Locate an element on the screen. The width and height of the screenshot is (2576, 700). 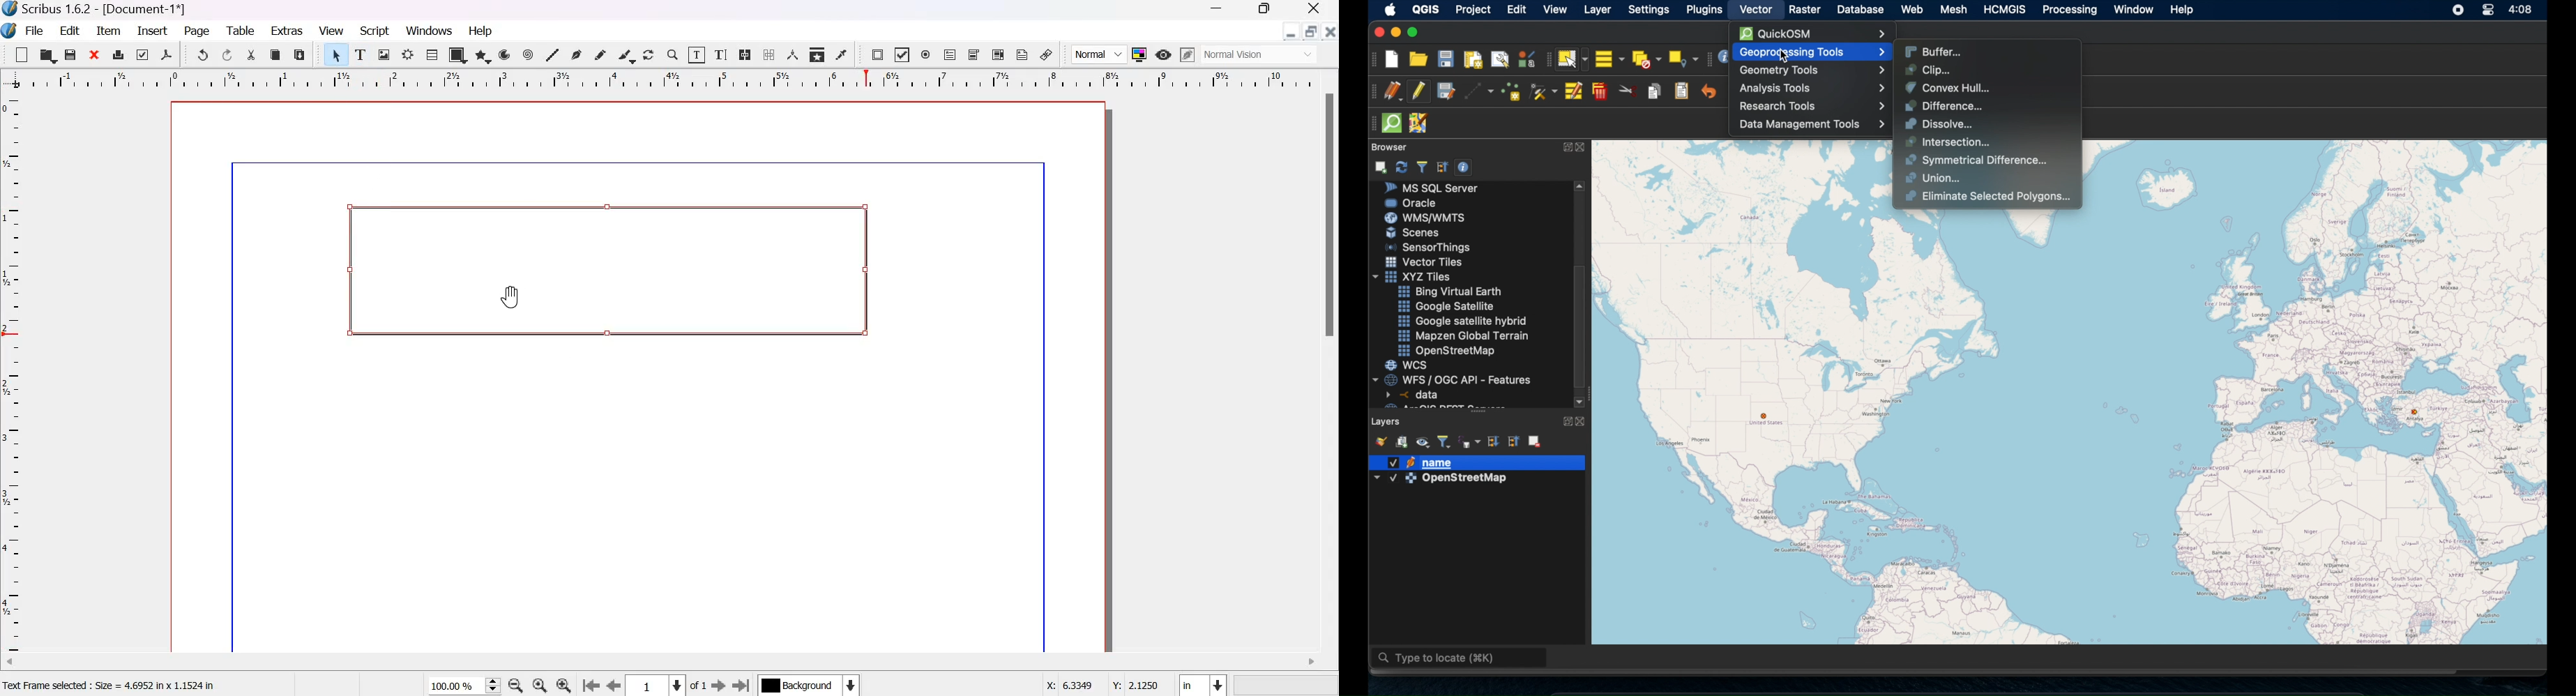
Normal is located at coordinates (1099, 54).